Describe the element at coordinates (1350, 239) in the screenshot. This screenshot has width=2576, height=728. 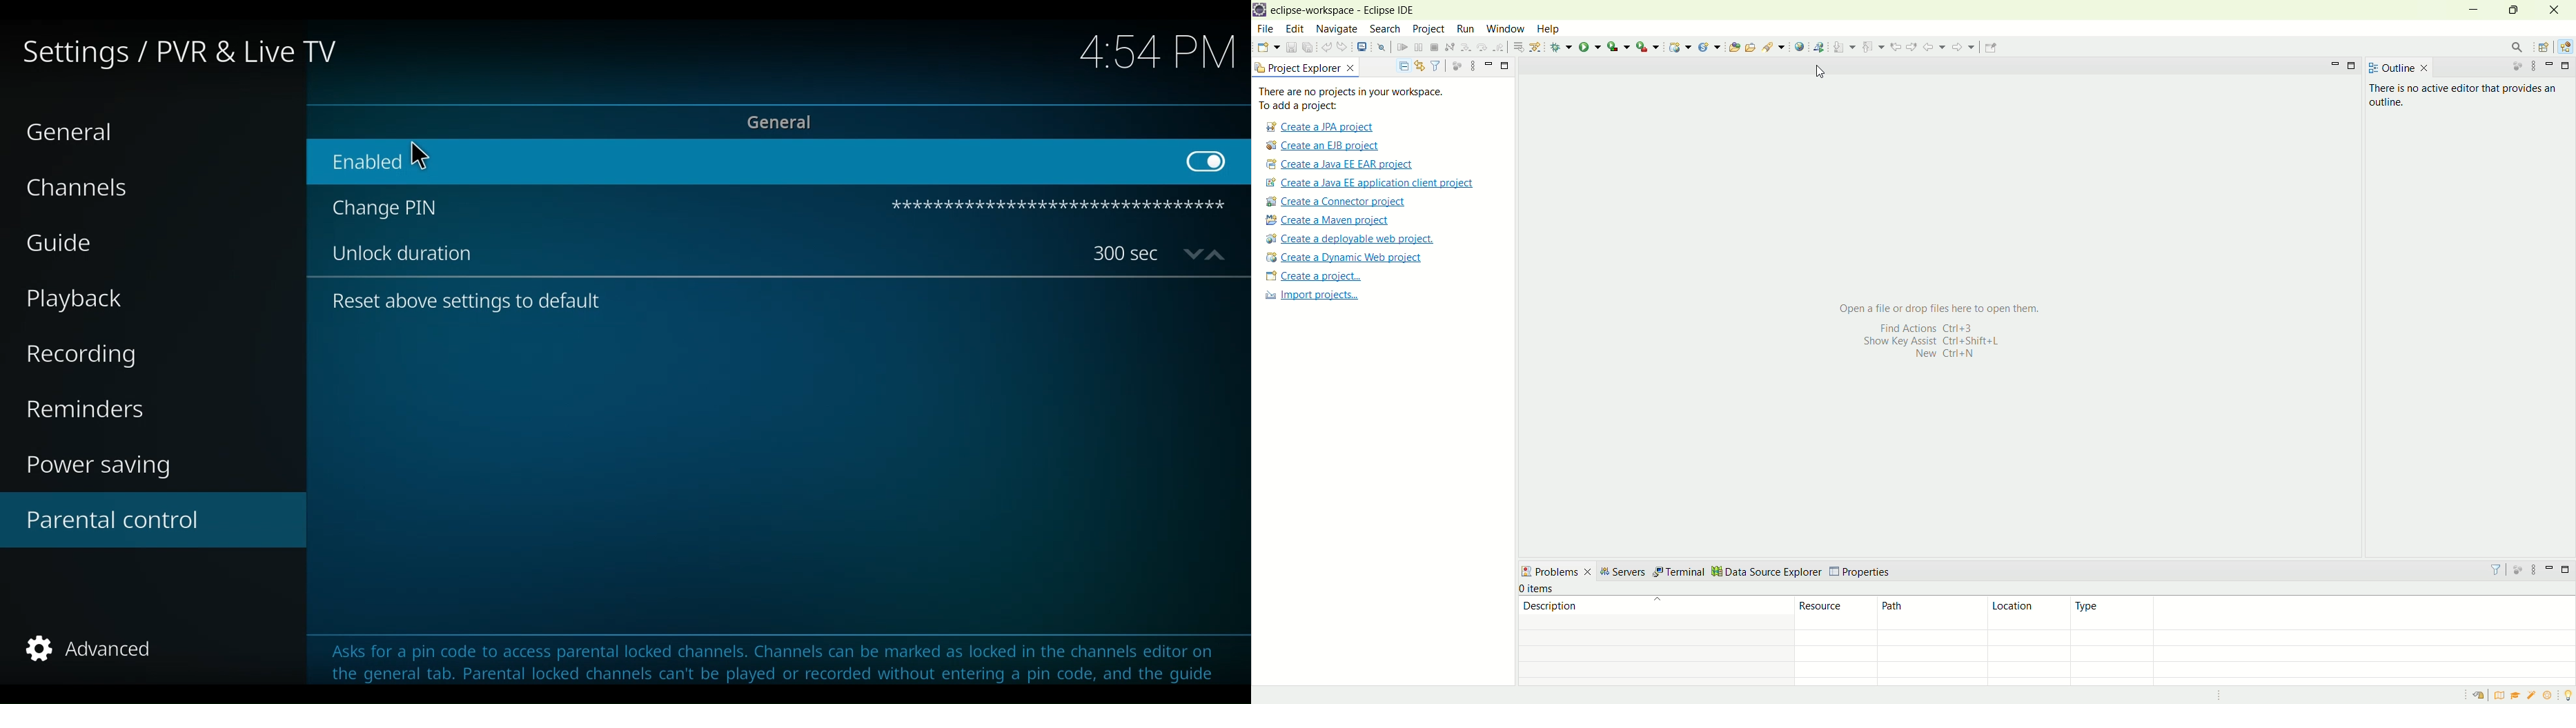
I see `create a deployable web project` at that location.